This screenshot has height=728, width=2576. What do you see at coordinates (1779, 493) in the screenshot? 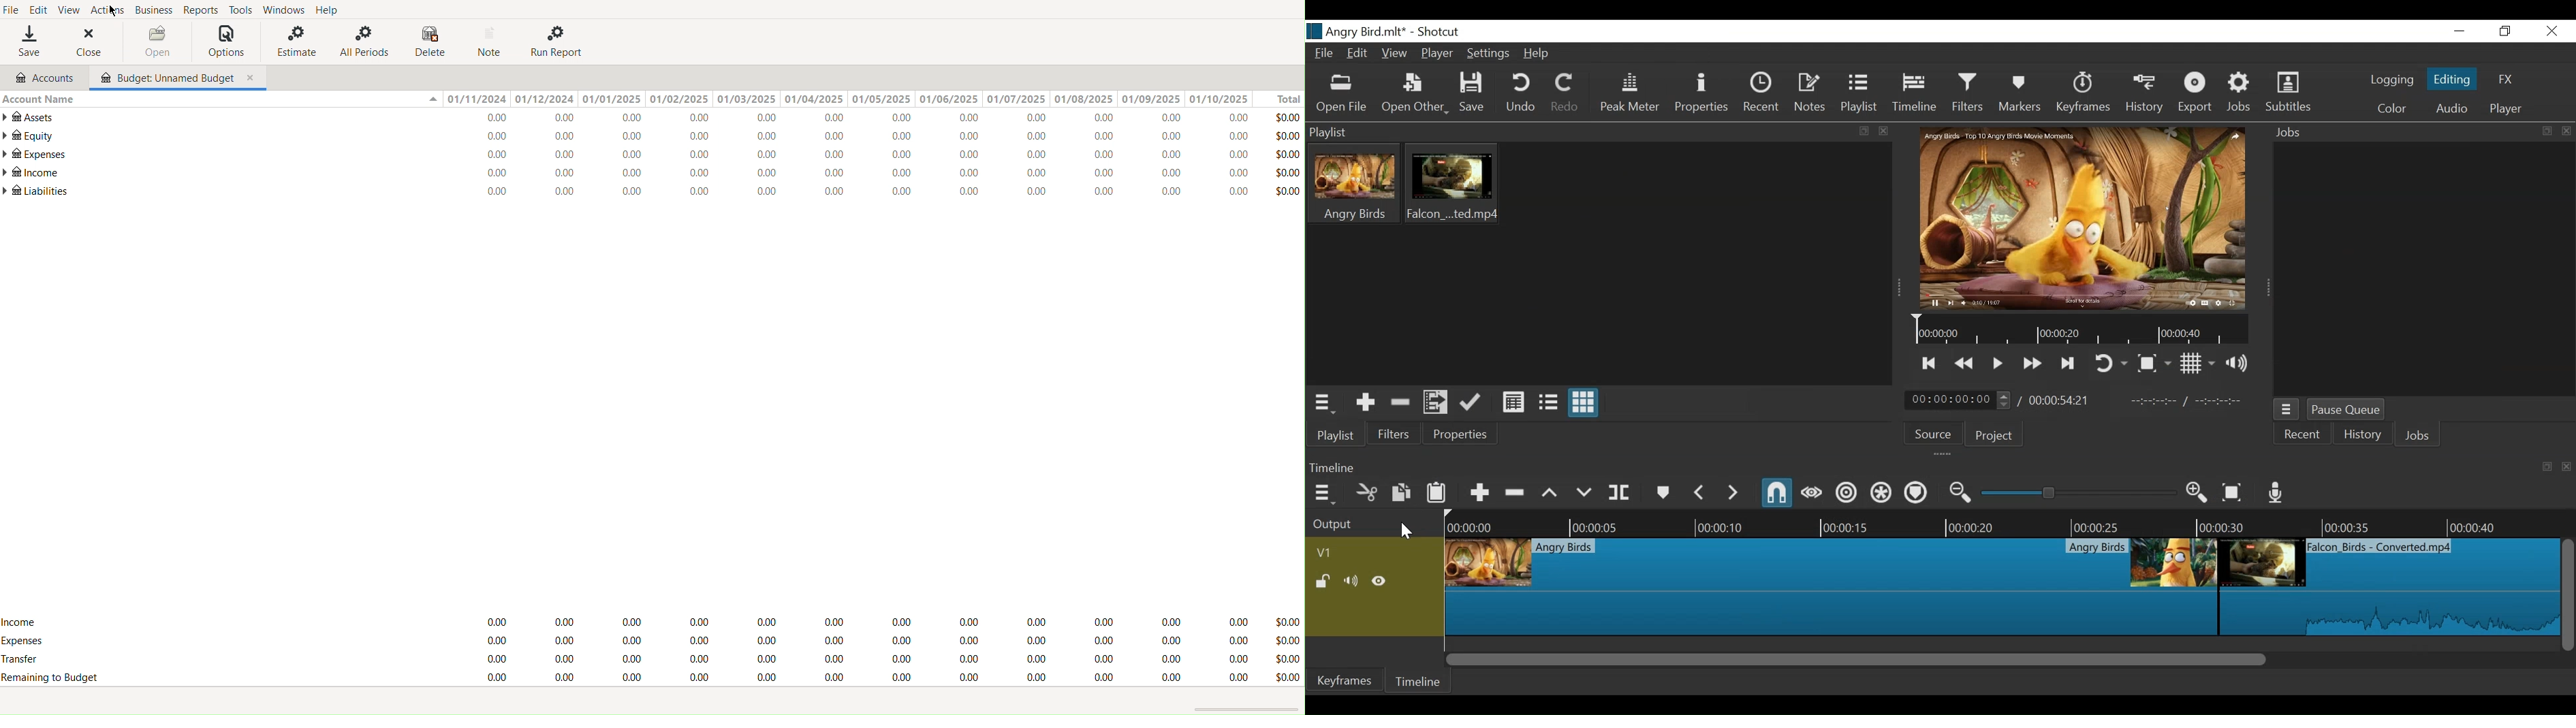
I see `Snap` at bounding box center [1779, 493].